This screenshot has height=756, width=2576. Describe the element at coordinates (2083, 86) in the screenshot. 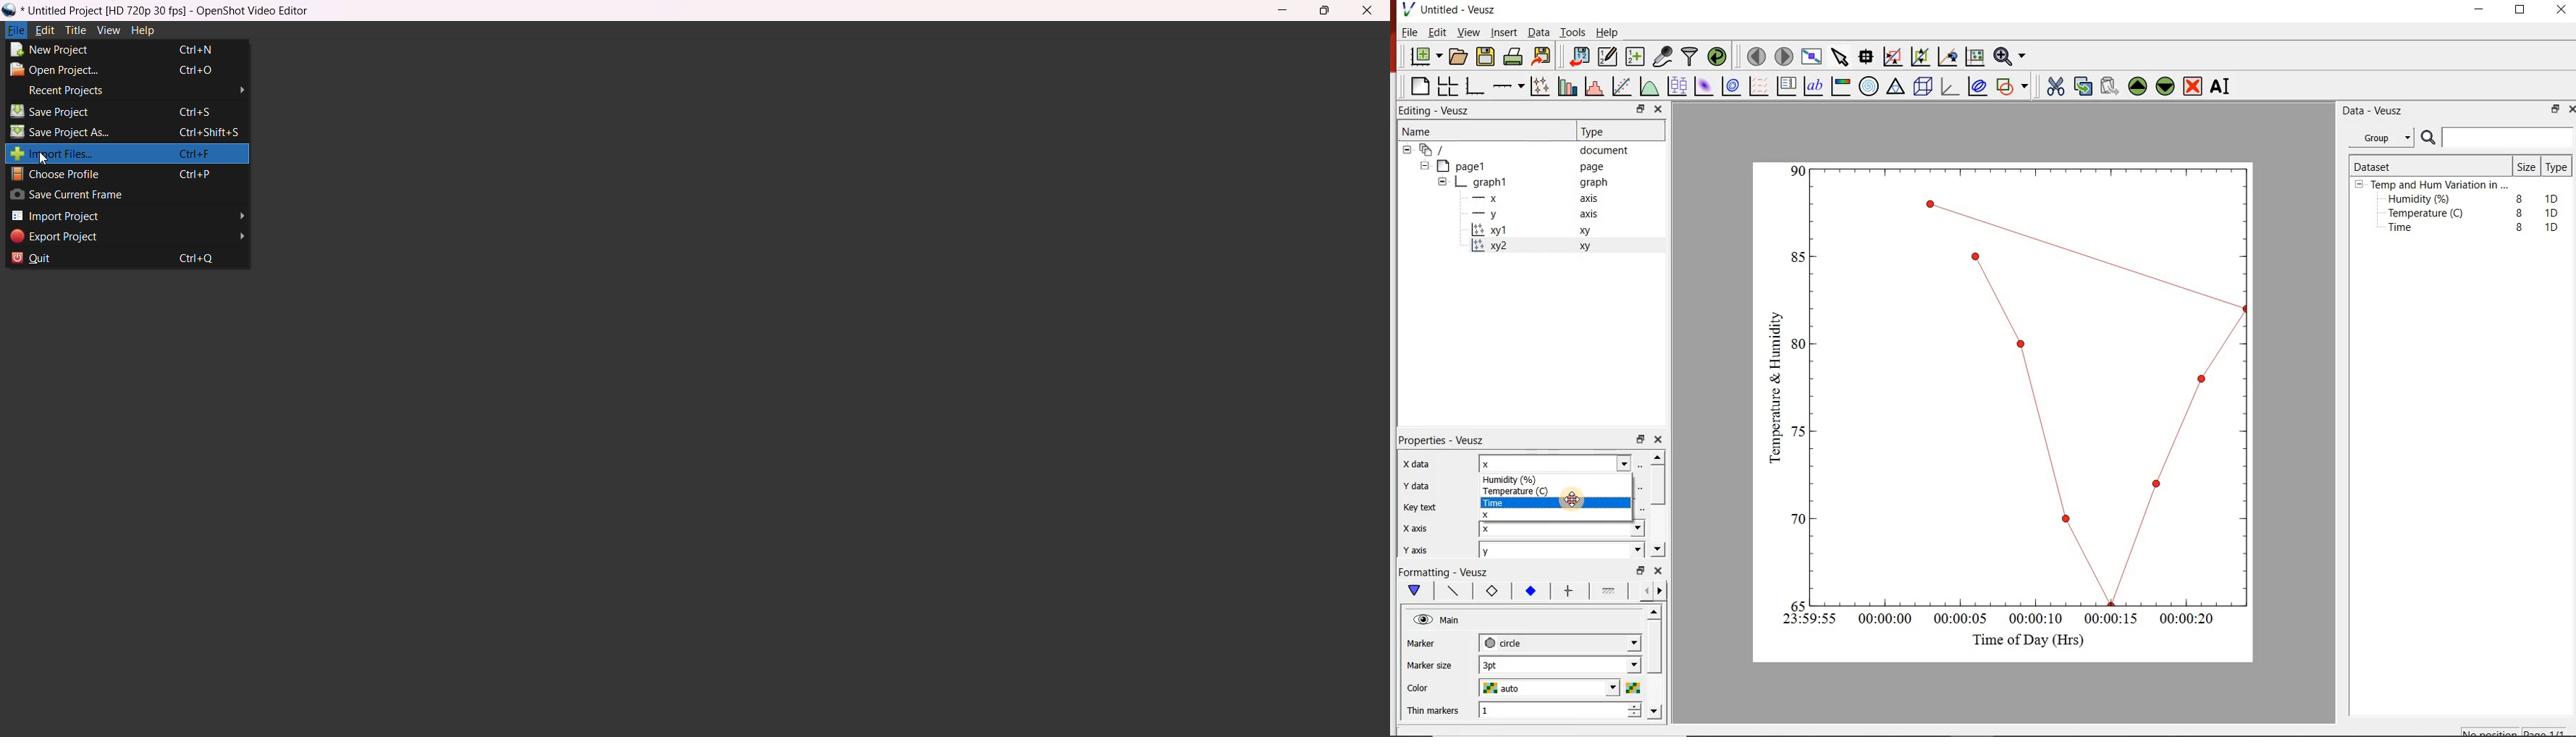

I see `copy the selected widget` at that location.